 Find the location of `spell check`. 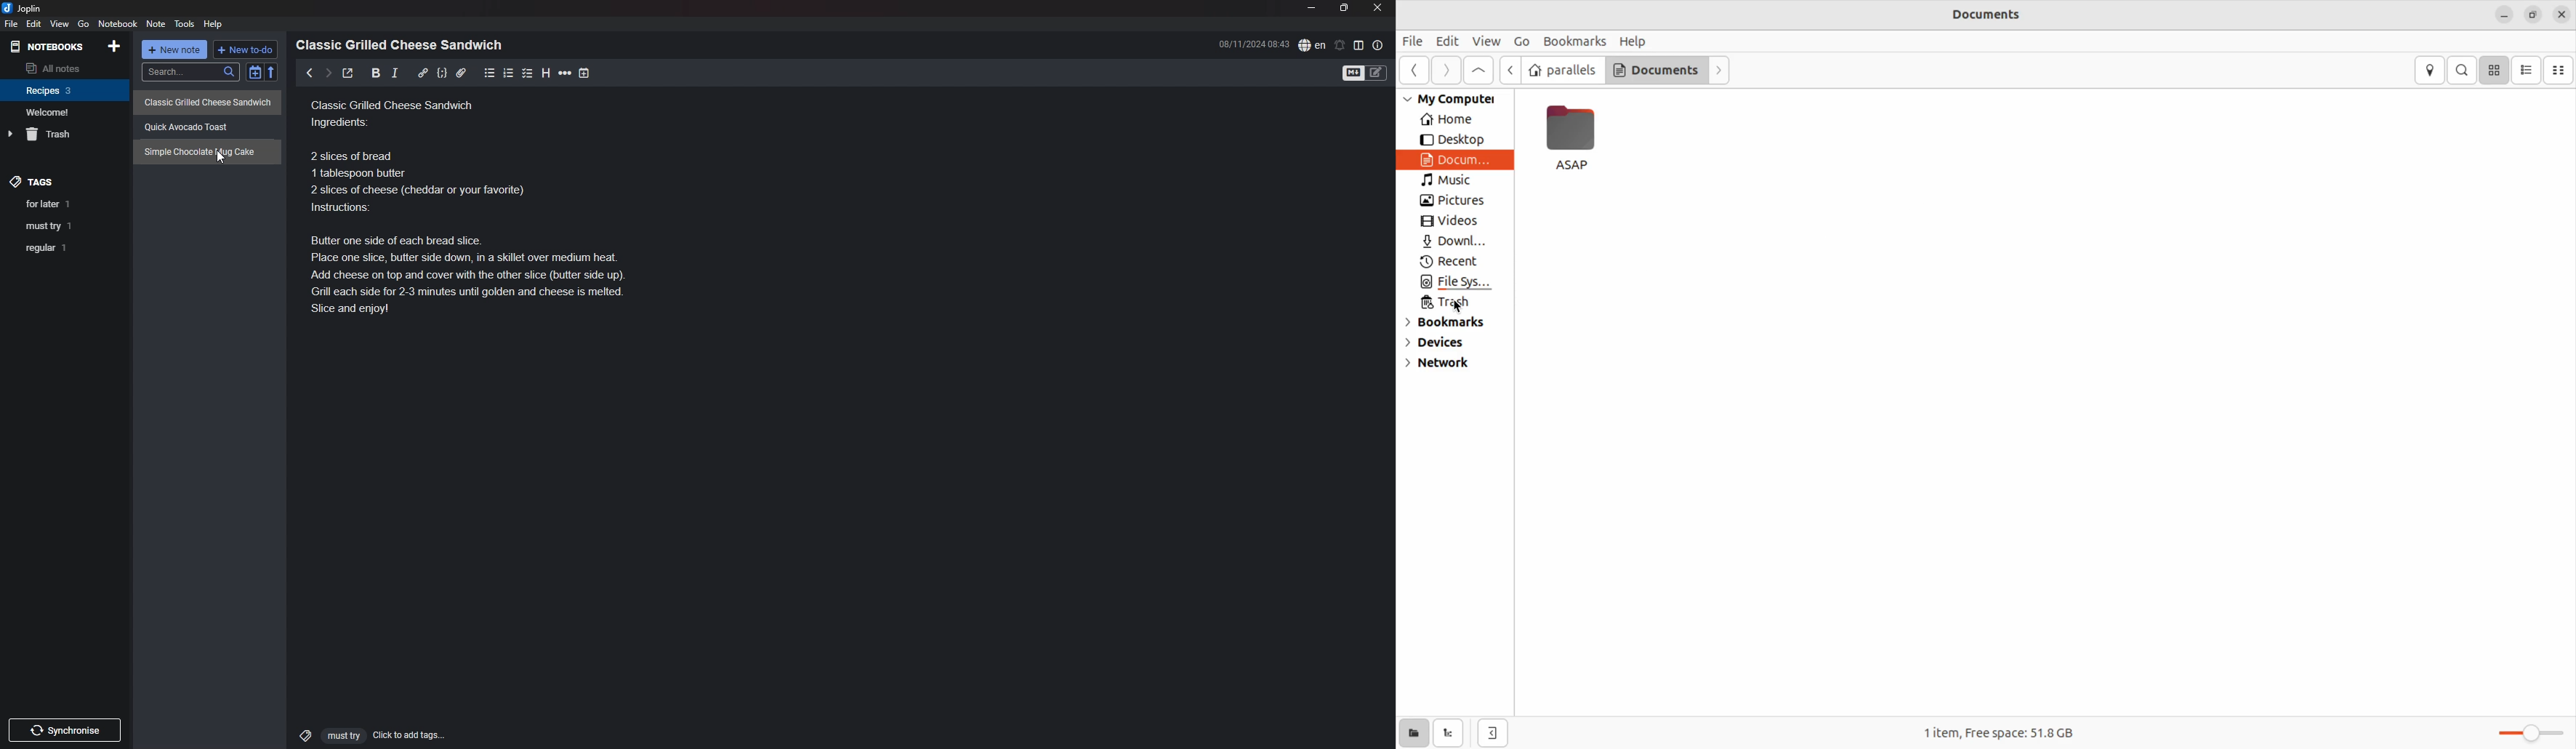

spell check is located at coordinates (1312, 44).